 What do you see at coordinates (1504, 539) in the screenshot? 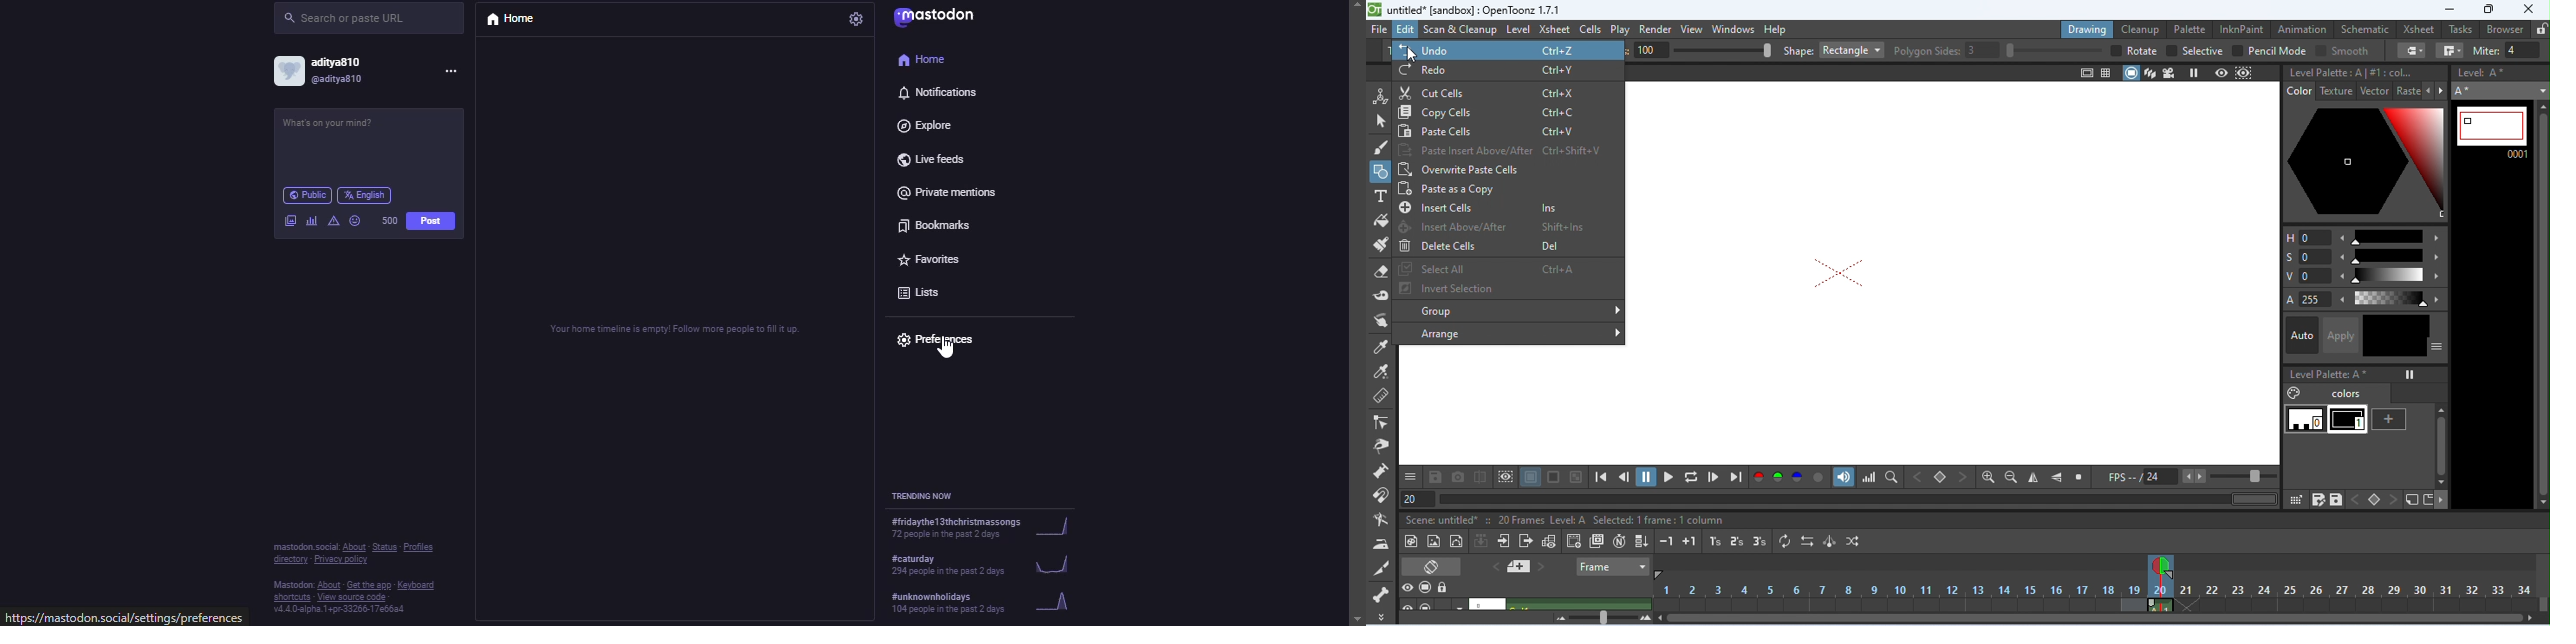
I see `open sub-xsheet` at bounding box center [1504, 539].